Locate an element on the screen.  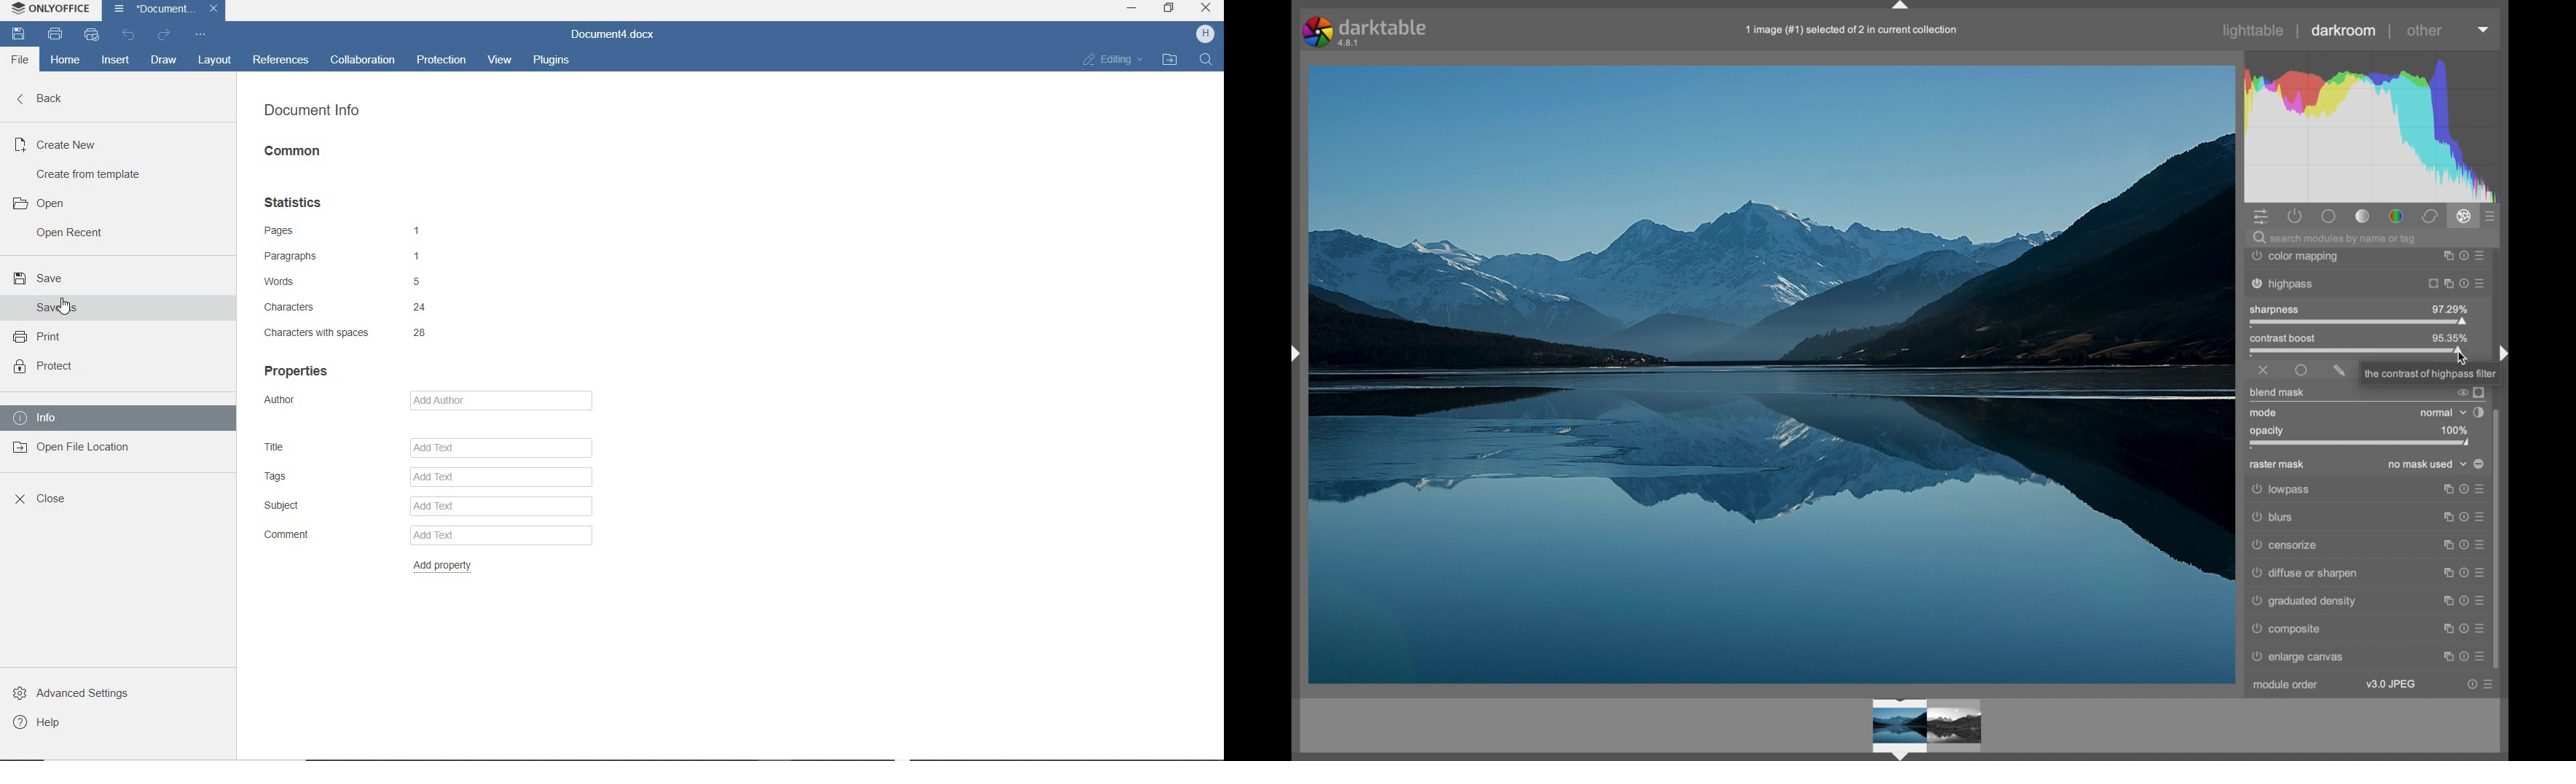
base is located at coordinates (2330, 218).